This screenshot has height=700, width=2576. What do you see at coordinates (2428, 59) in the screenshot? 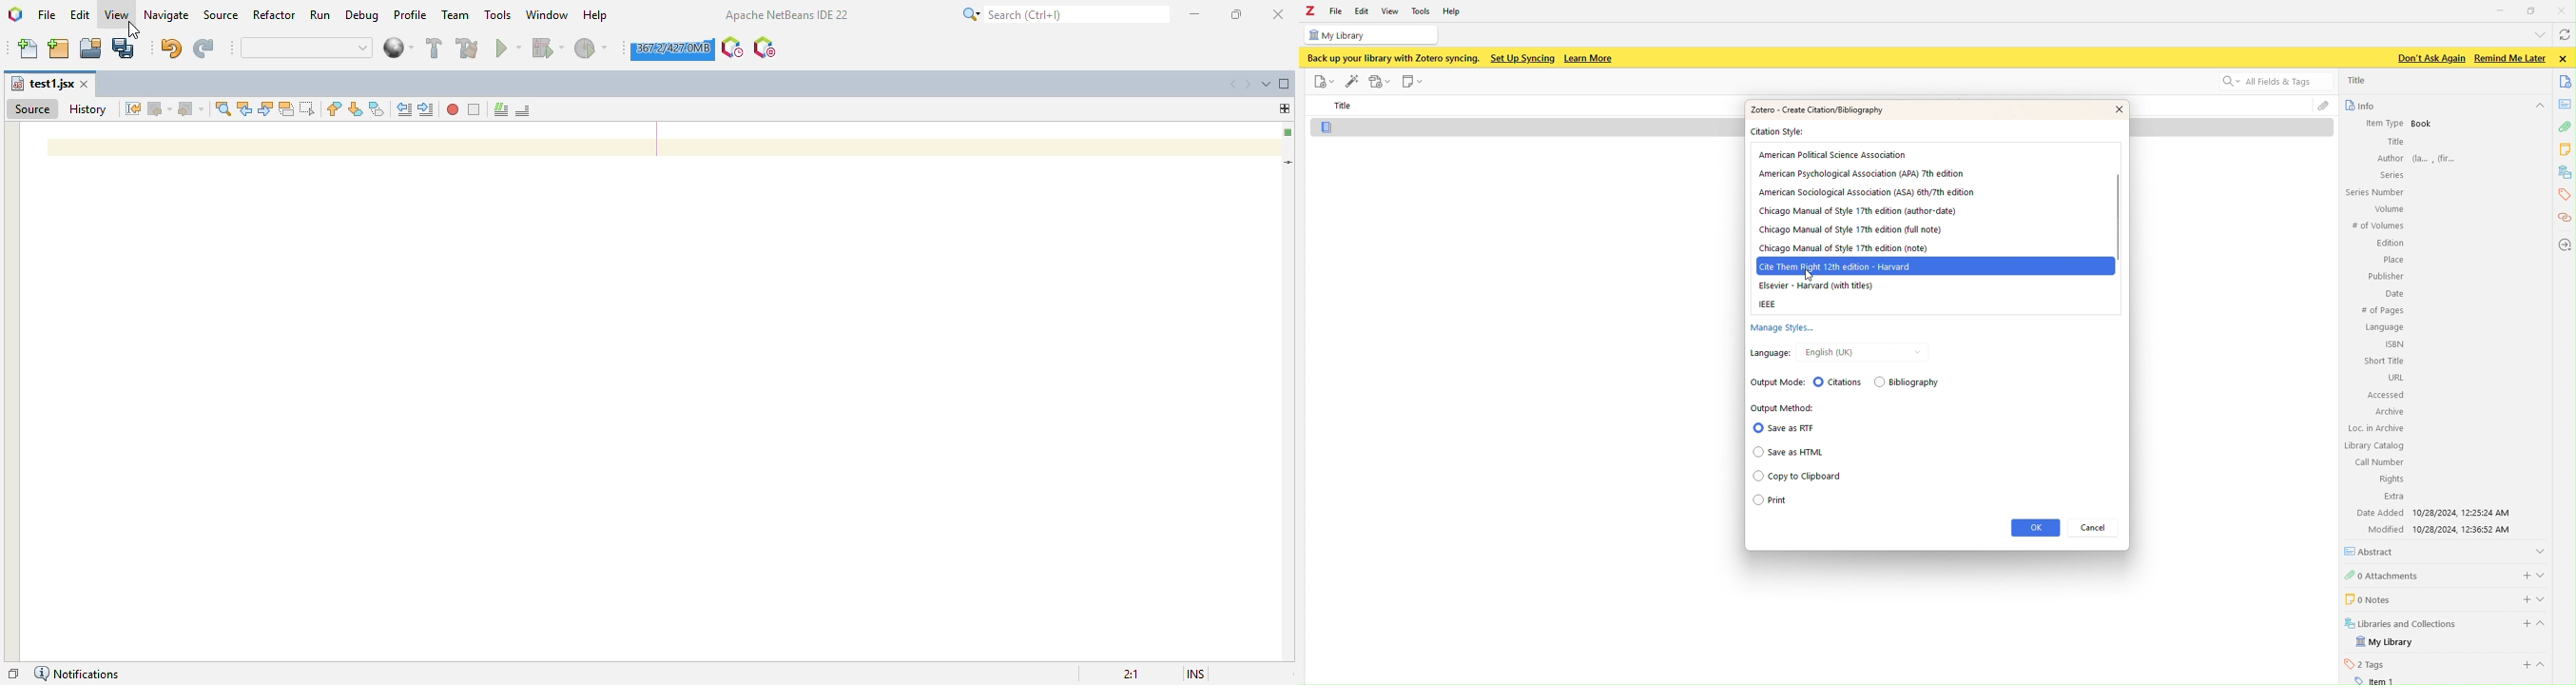
I see `Don’t Ask Again` at bounding box center [2428, 59].